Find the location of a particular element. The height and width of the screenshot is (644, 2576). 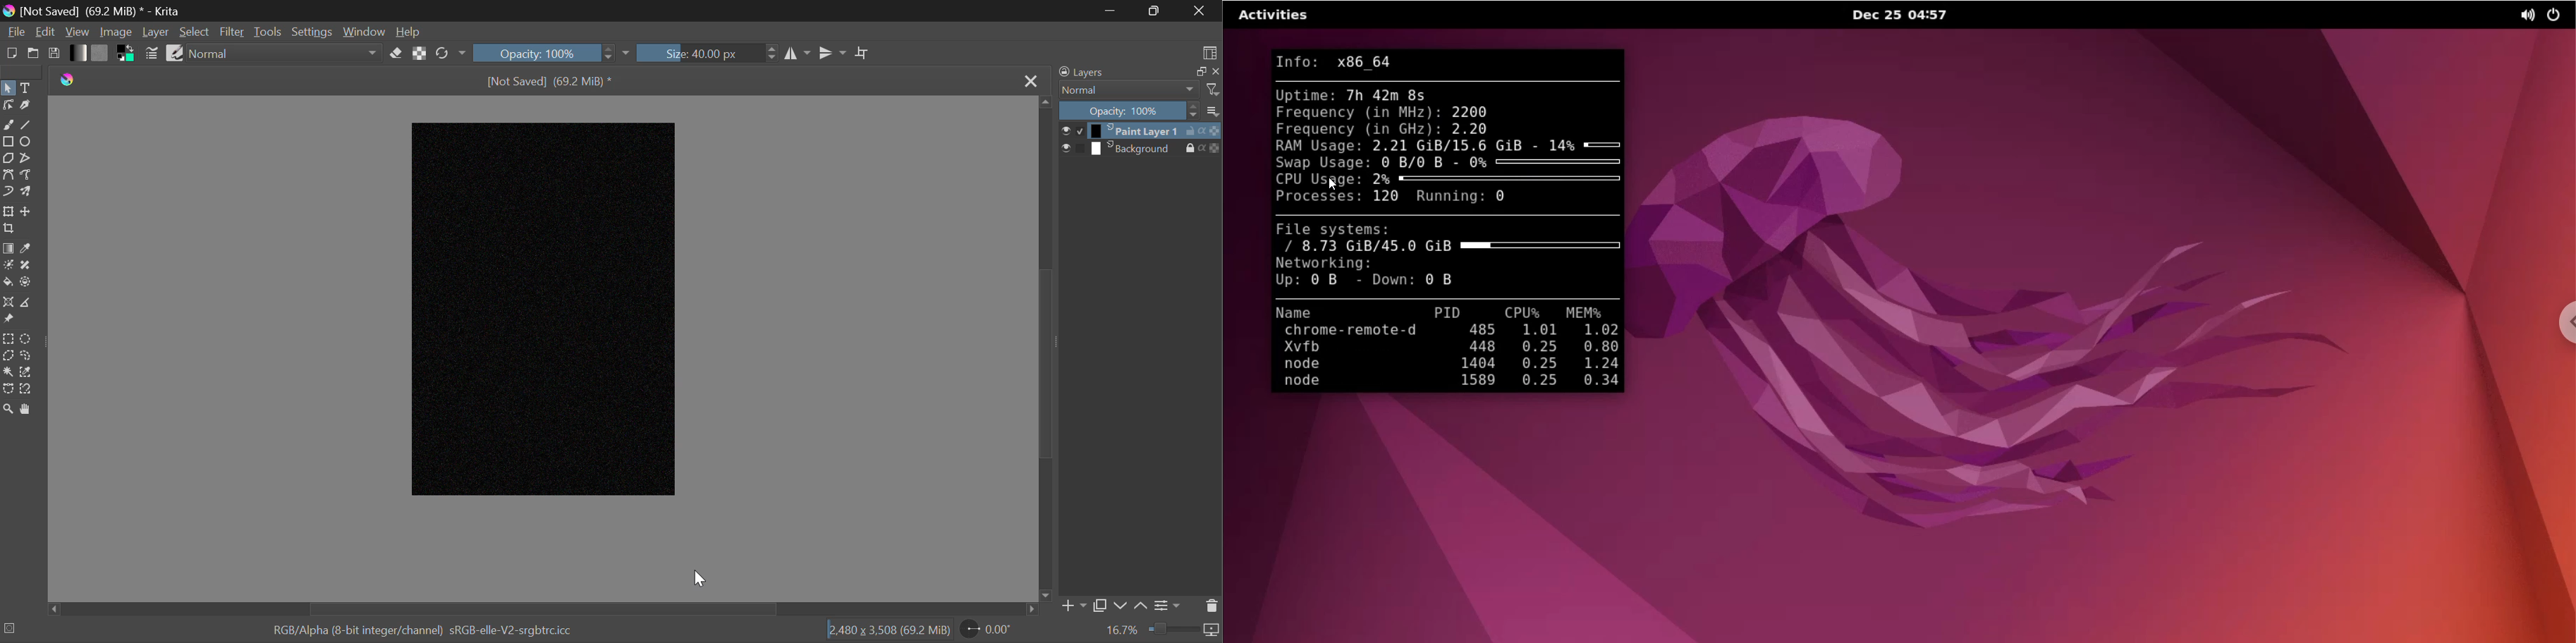

opacity is located at coordinates (1212, 147).